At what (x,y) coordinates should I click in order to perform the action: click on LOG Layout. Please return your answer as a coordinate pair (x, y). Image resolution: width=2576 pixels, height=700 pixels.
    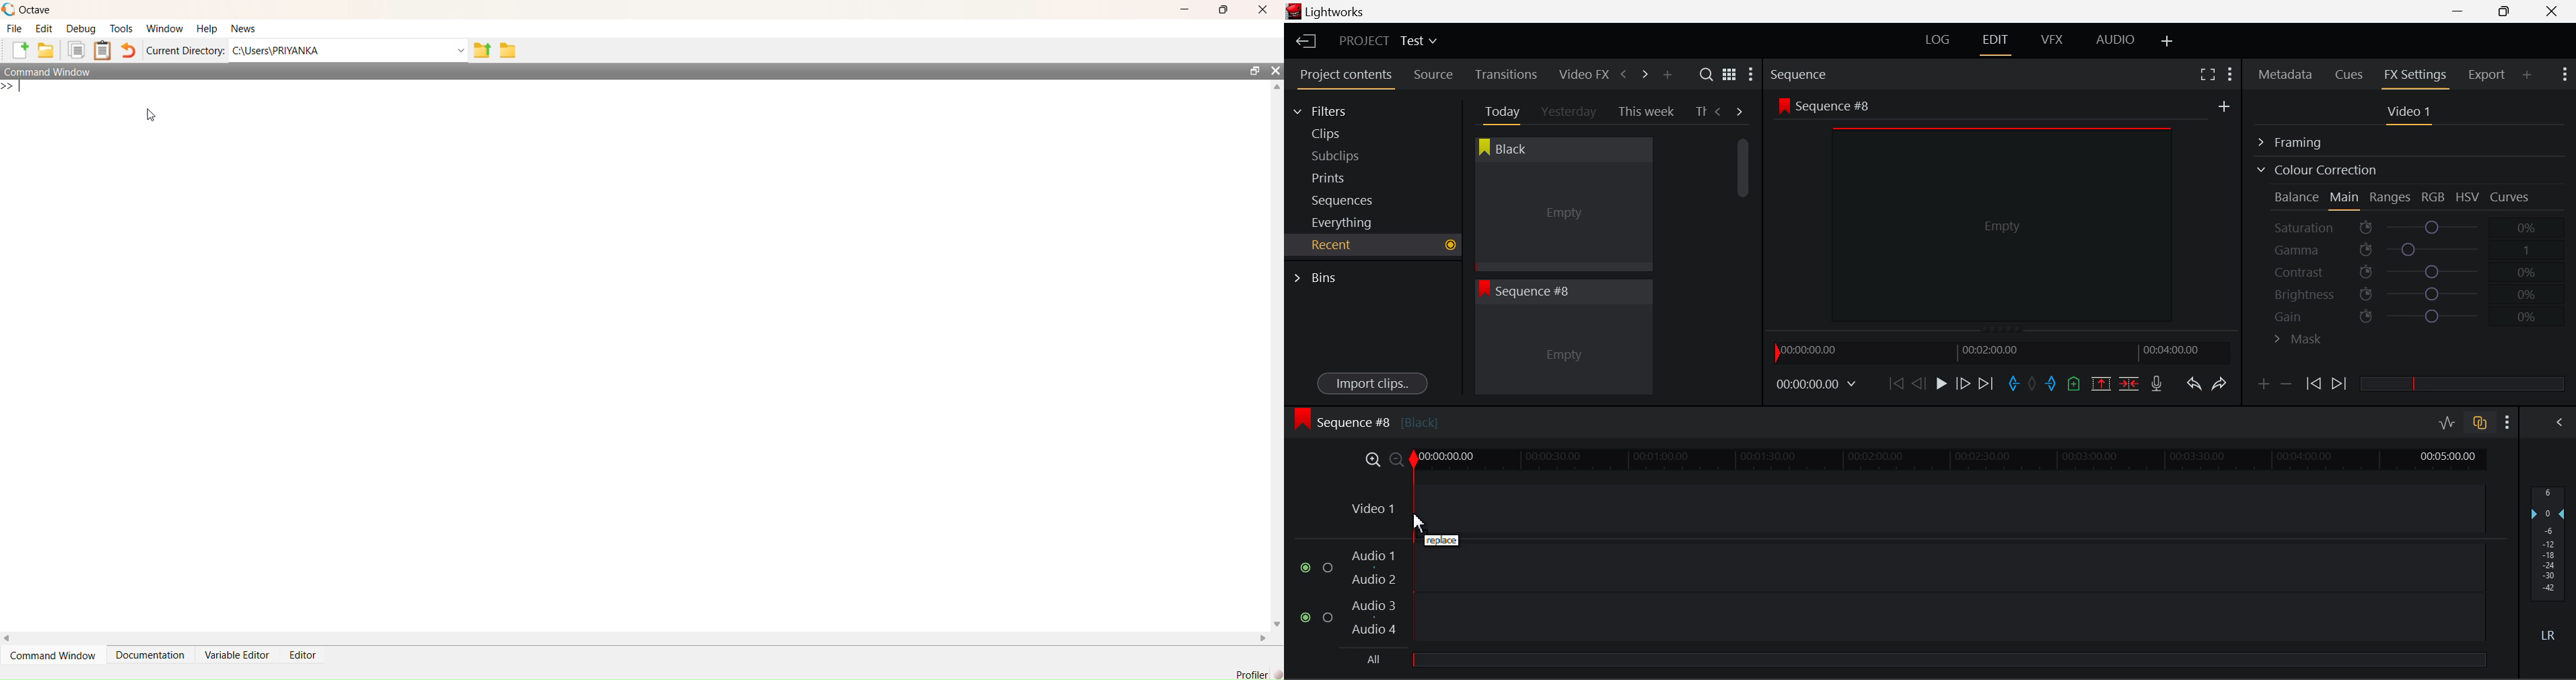
    Looking at the image, I should click on (1937, 39).